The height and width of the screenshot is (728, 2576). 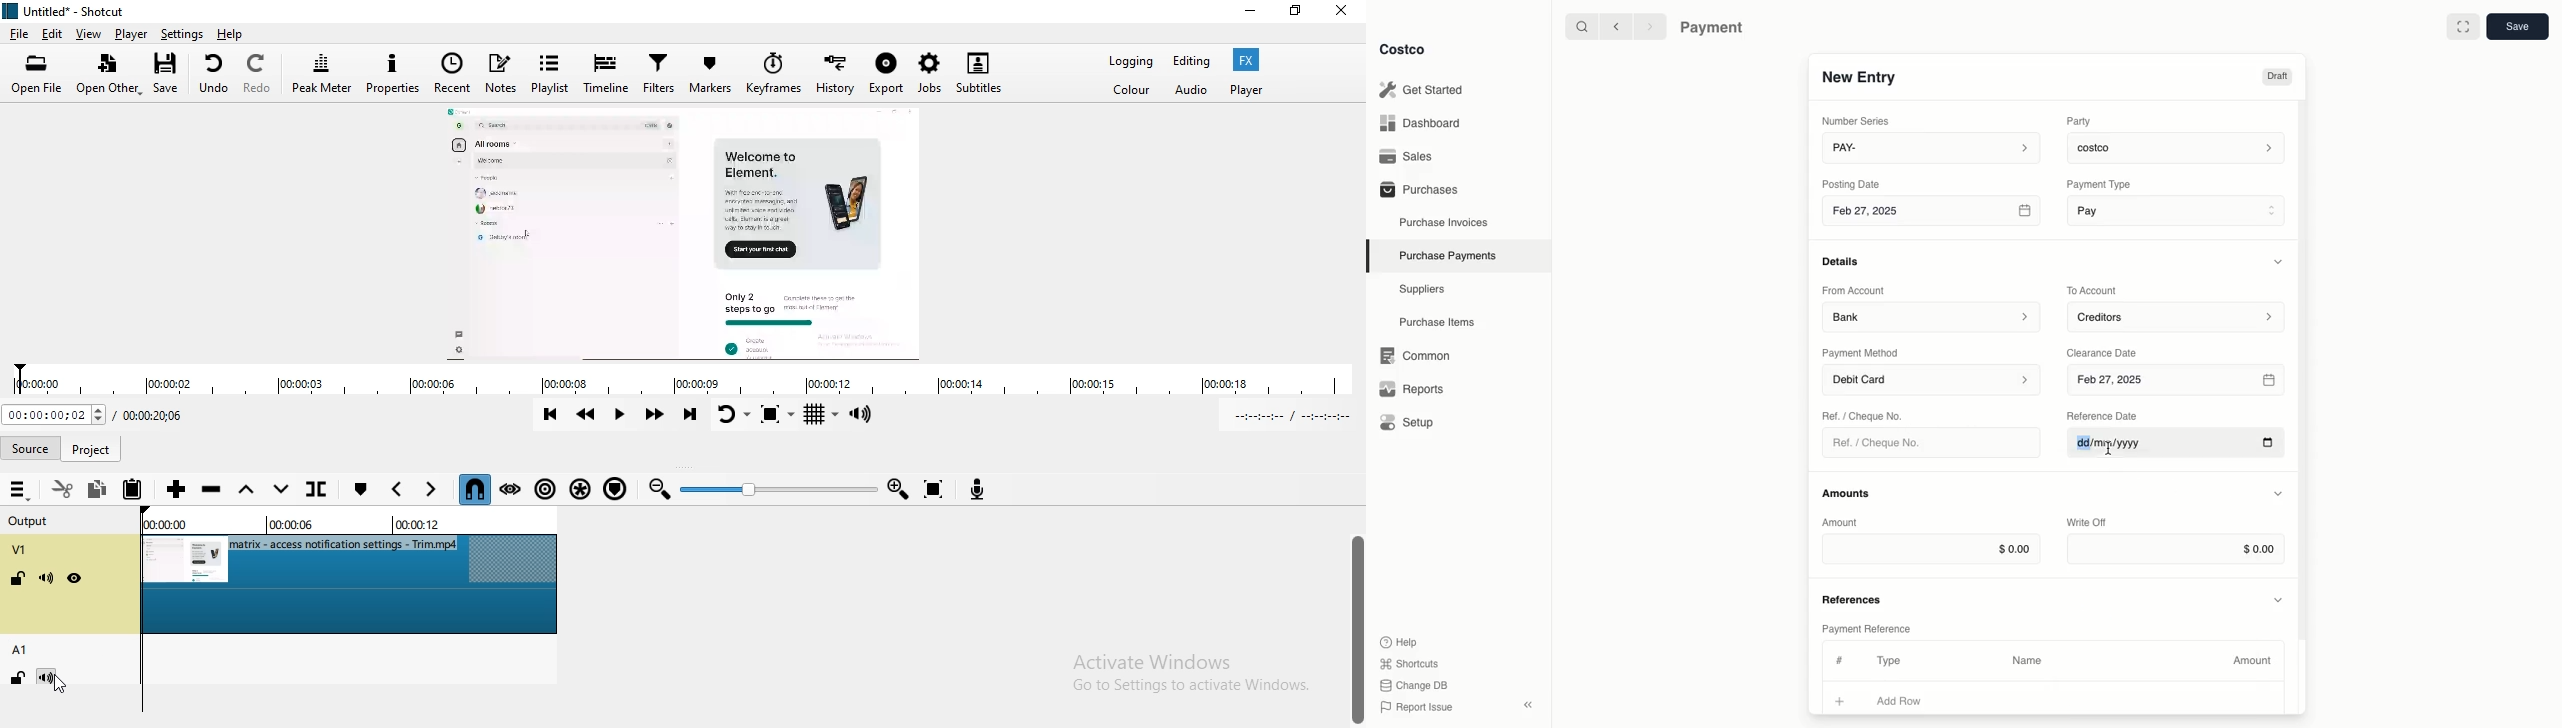 What do you see at coordinates (258, 76) in the screenshot?
I see `Redo` at bounding box center [258, 76].